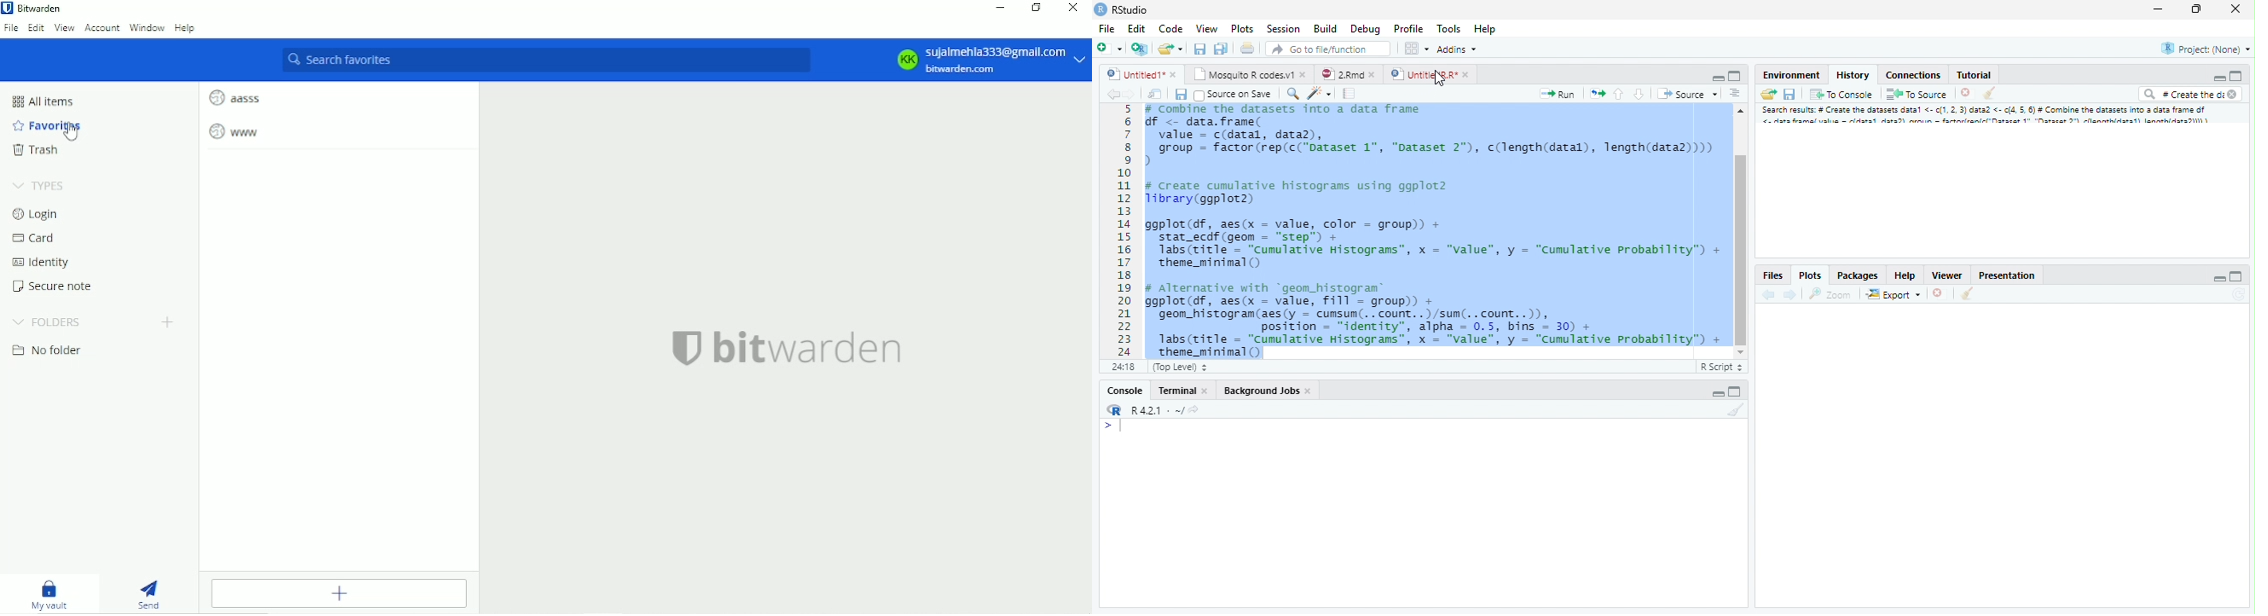 Image resolution: width=2268 pixels, height=616 pixels. Describe the element at coordinates (1450, 30) in the screenshot. I see `Tools` at that location.